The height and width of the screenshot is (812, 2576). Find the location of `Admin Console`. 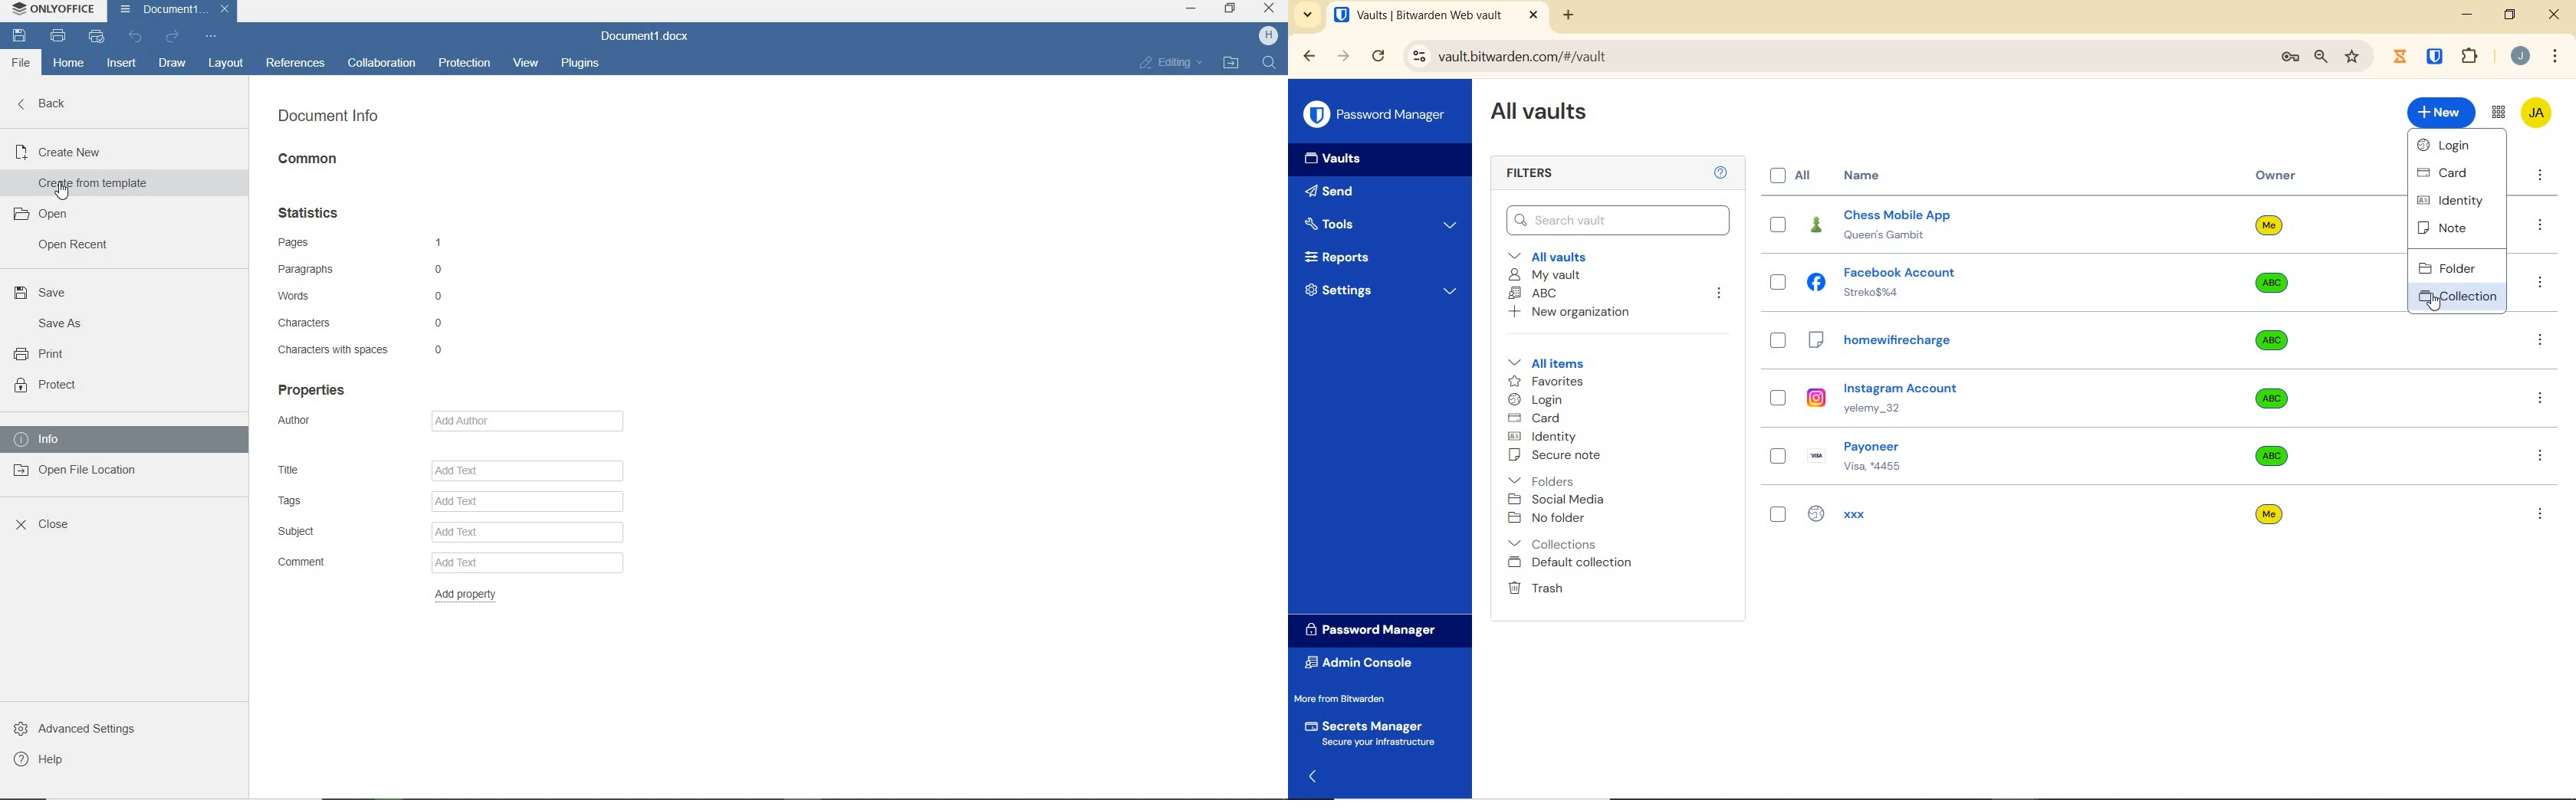

Admin Console is located at coordinates (1364, 664).